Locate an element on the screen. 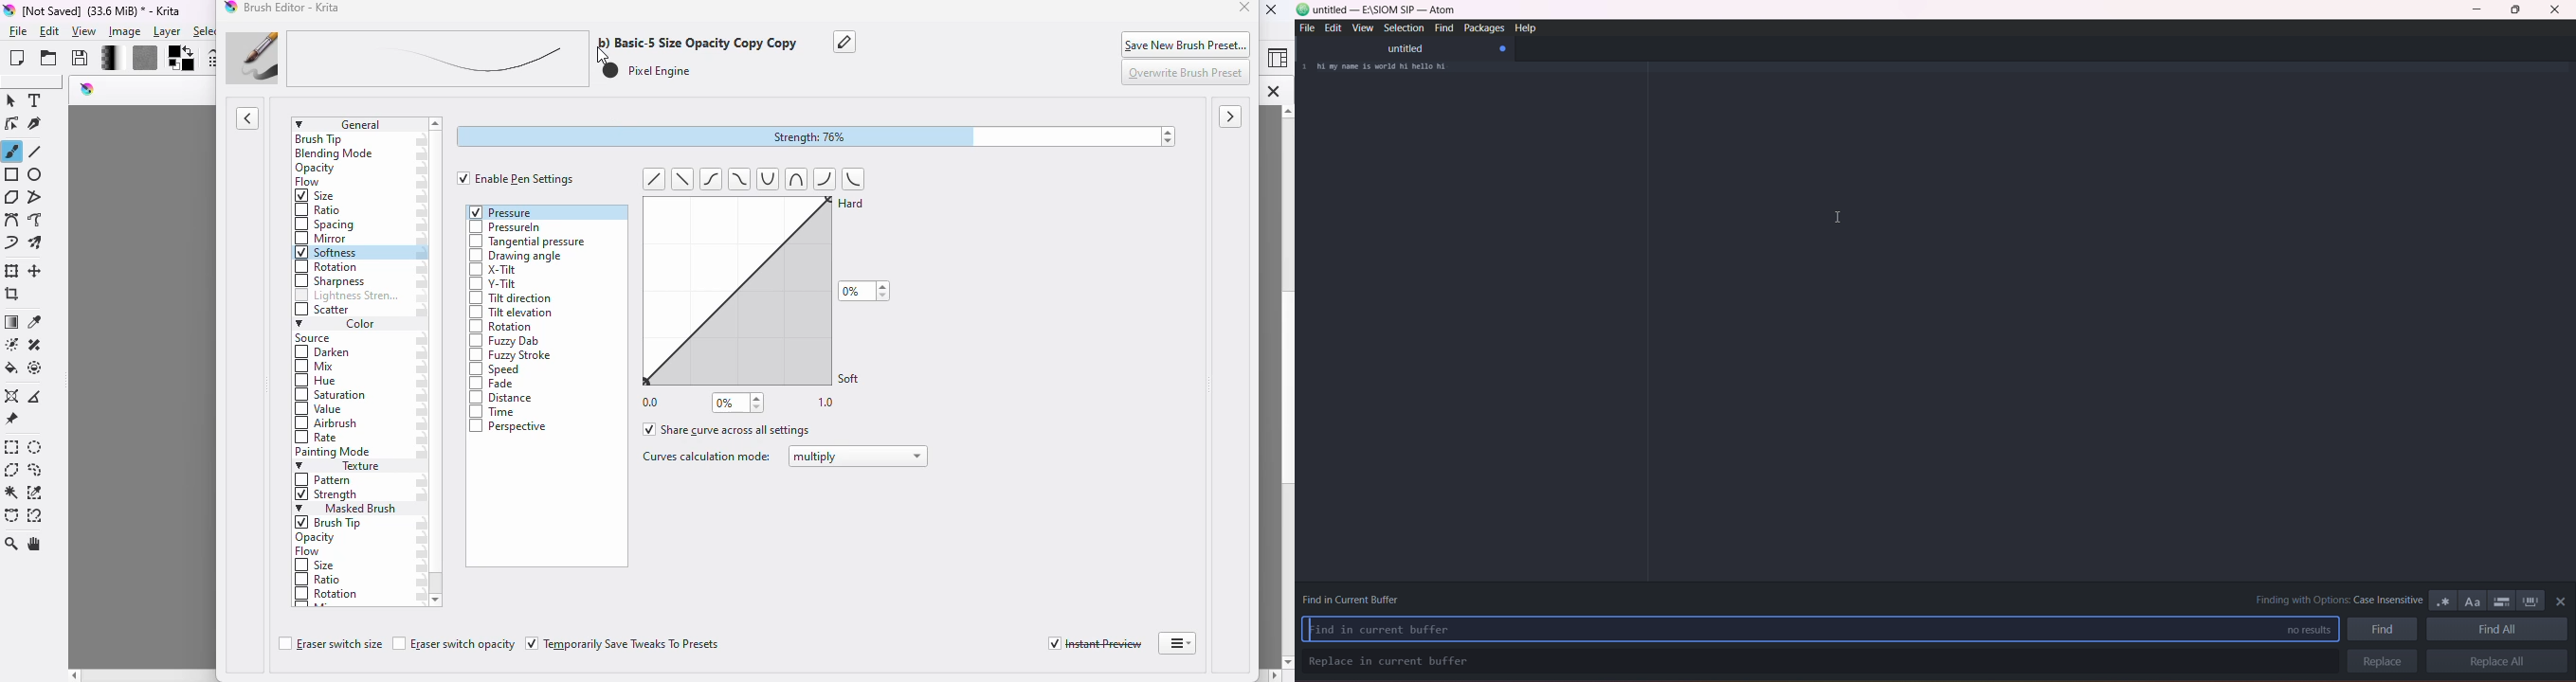 Image resolution: width=2576 pixels, height=700 pixels. 0%  is located at coordinates (864, 291).